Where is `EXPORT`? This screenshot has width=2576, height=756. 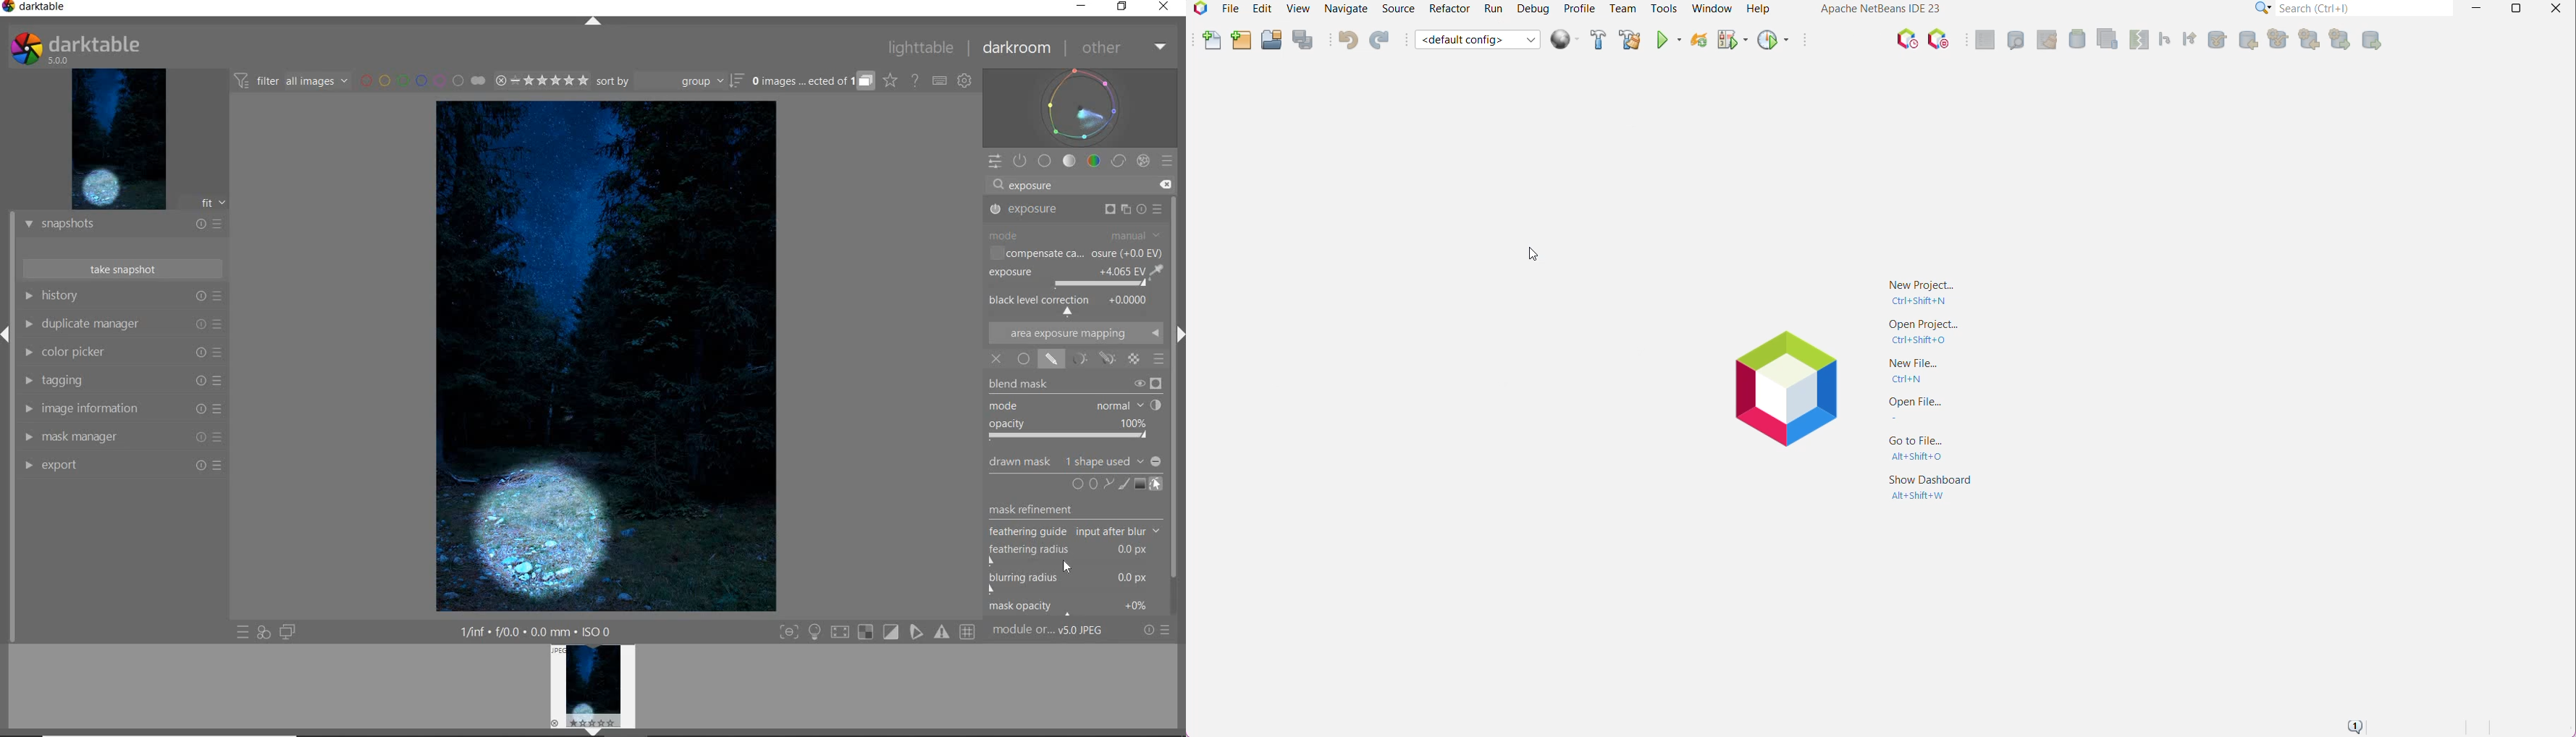
EXPORT is located at coordinates (122, 467).